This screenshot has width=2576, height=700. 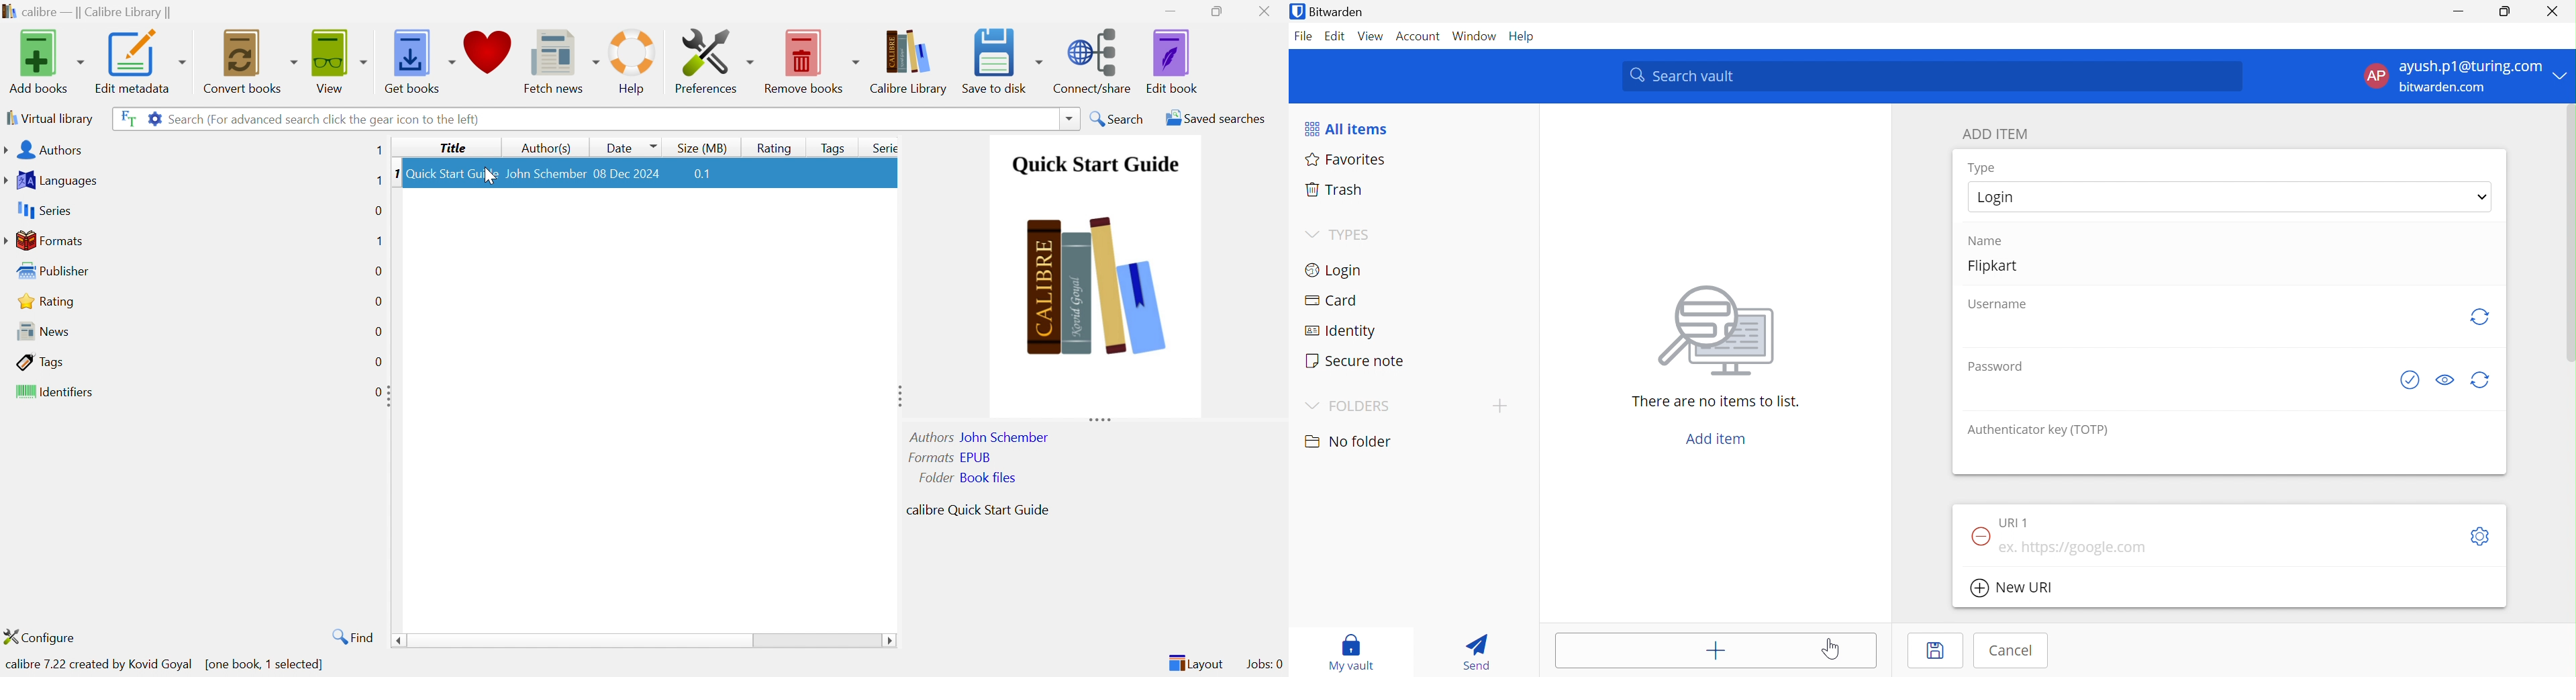 What do you see at coordinates (491, 178) in the screenshot?
I see `cursor` at bounding box center [491, 178].